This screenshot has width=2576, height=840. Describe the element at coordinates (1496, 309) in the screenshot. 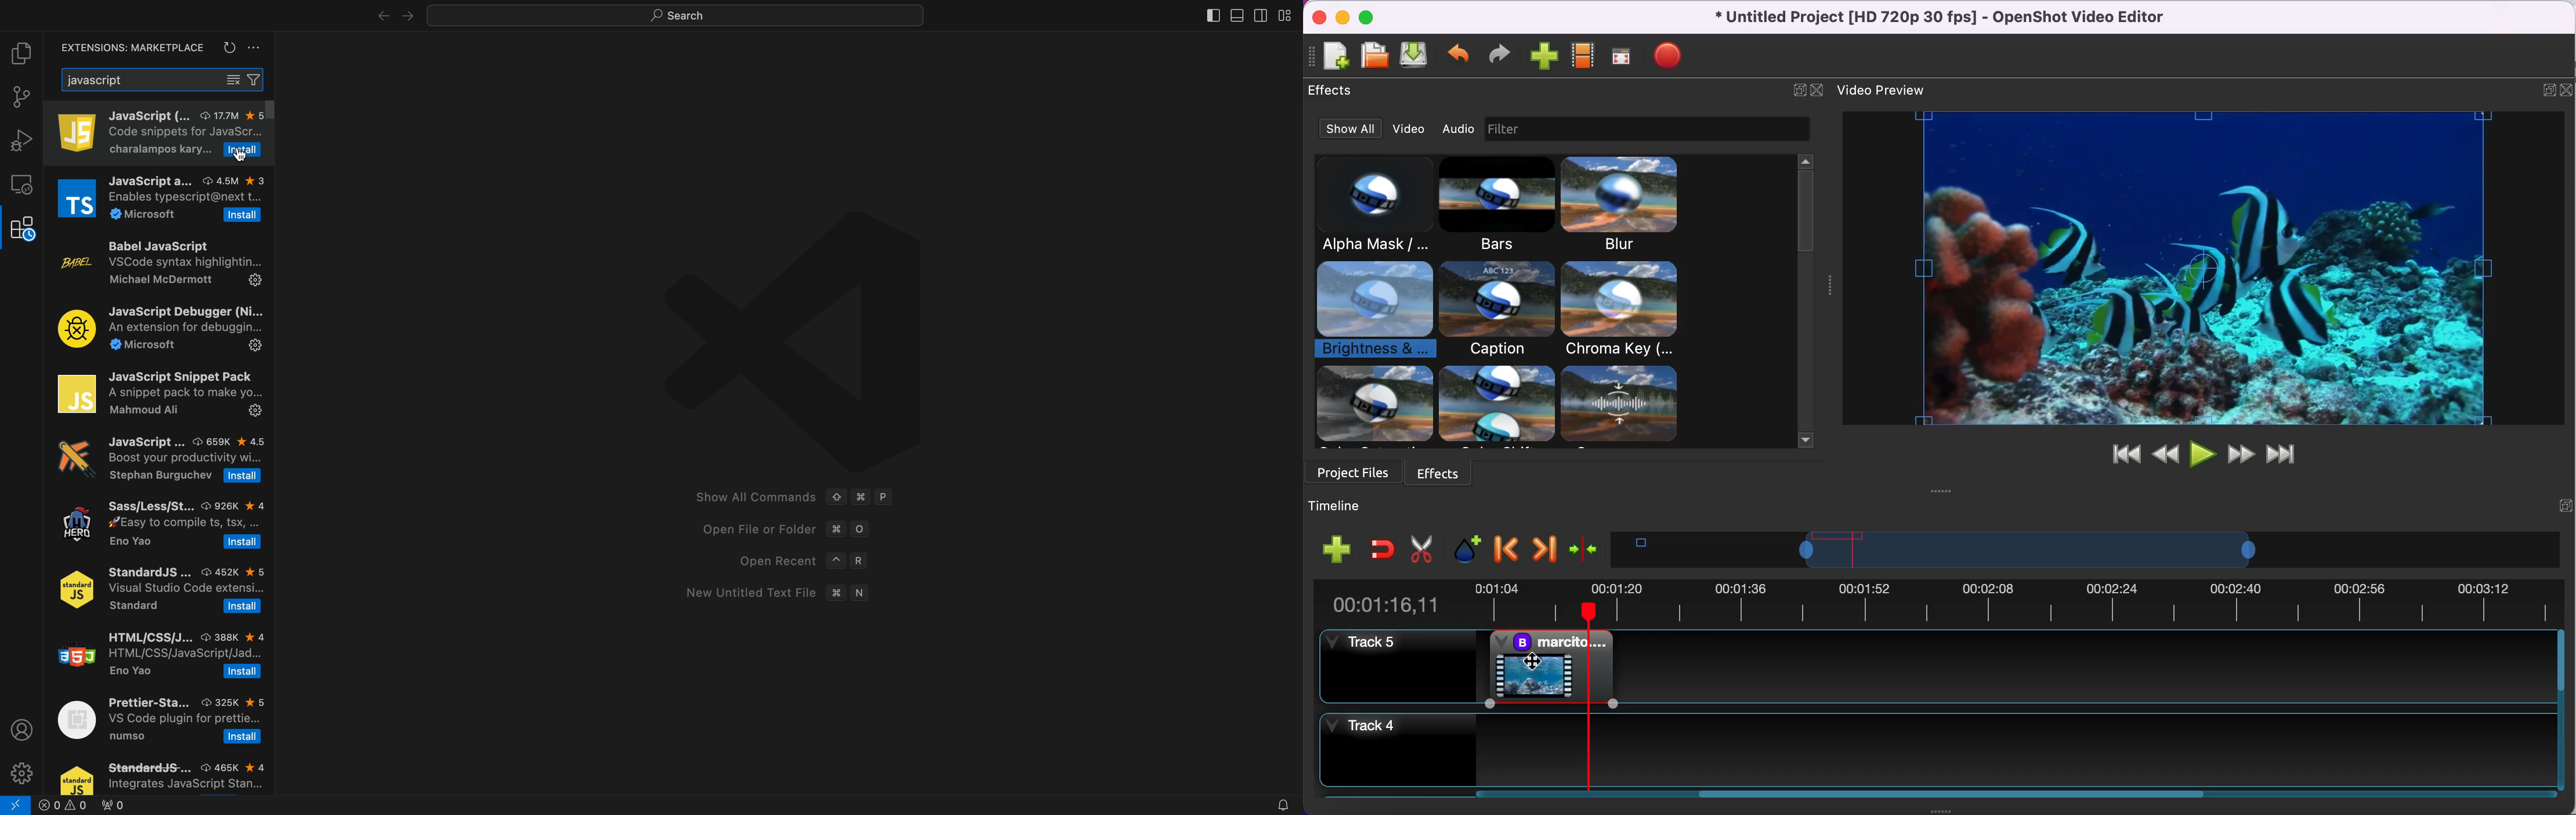

I see `bubble` at that location.